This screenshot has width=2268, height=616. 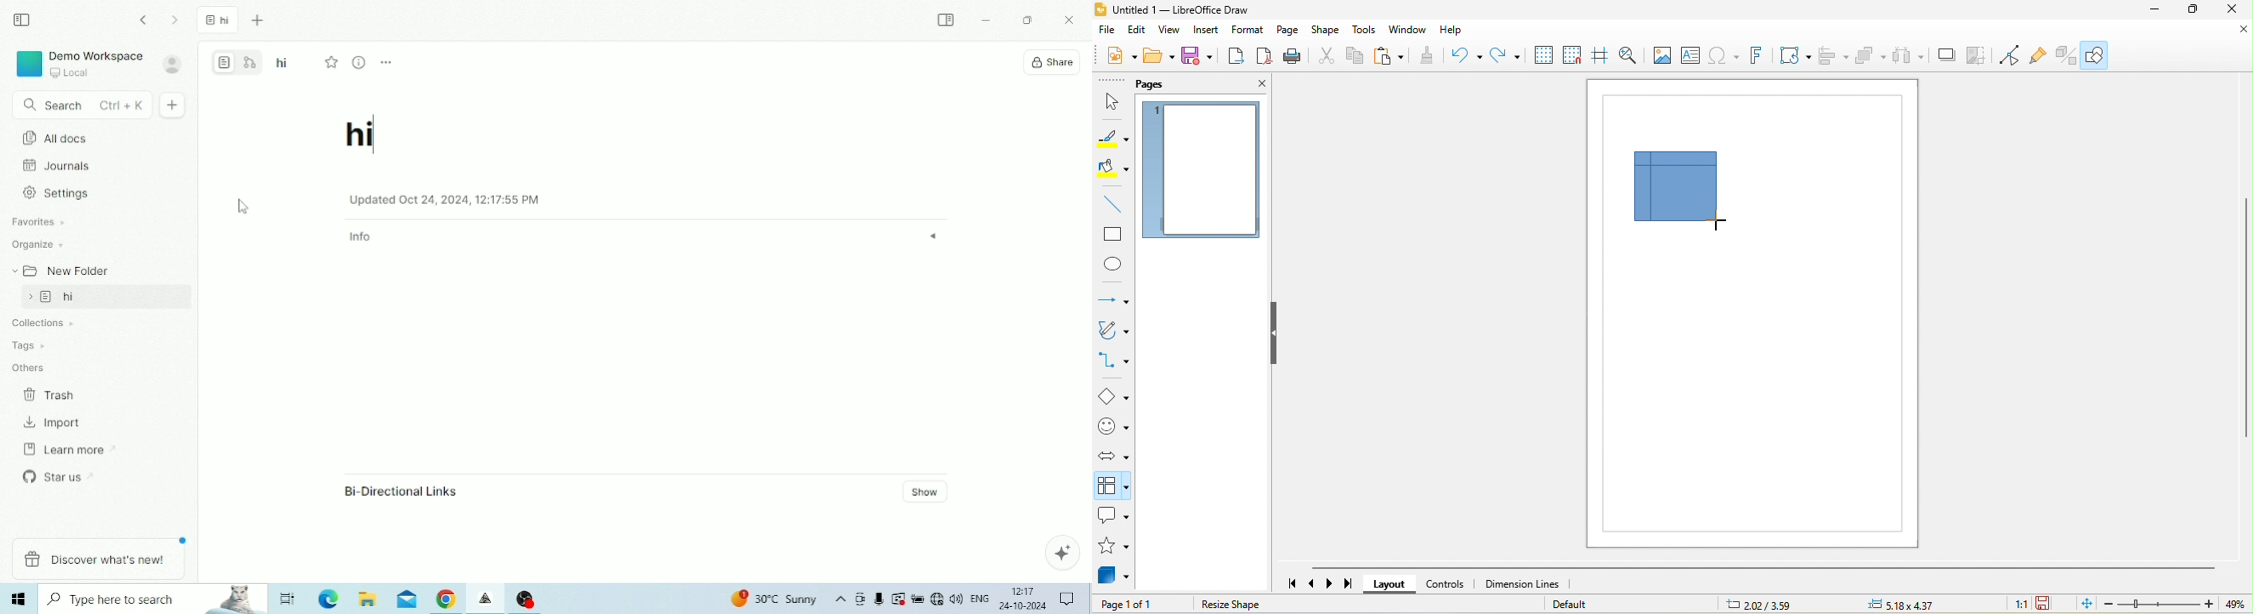 I want to click on vertical scroll bar, so click(x=2246, y=317).